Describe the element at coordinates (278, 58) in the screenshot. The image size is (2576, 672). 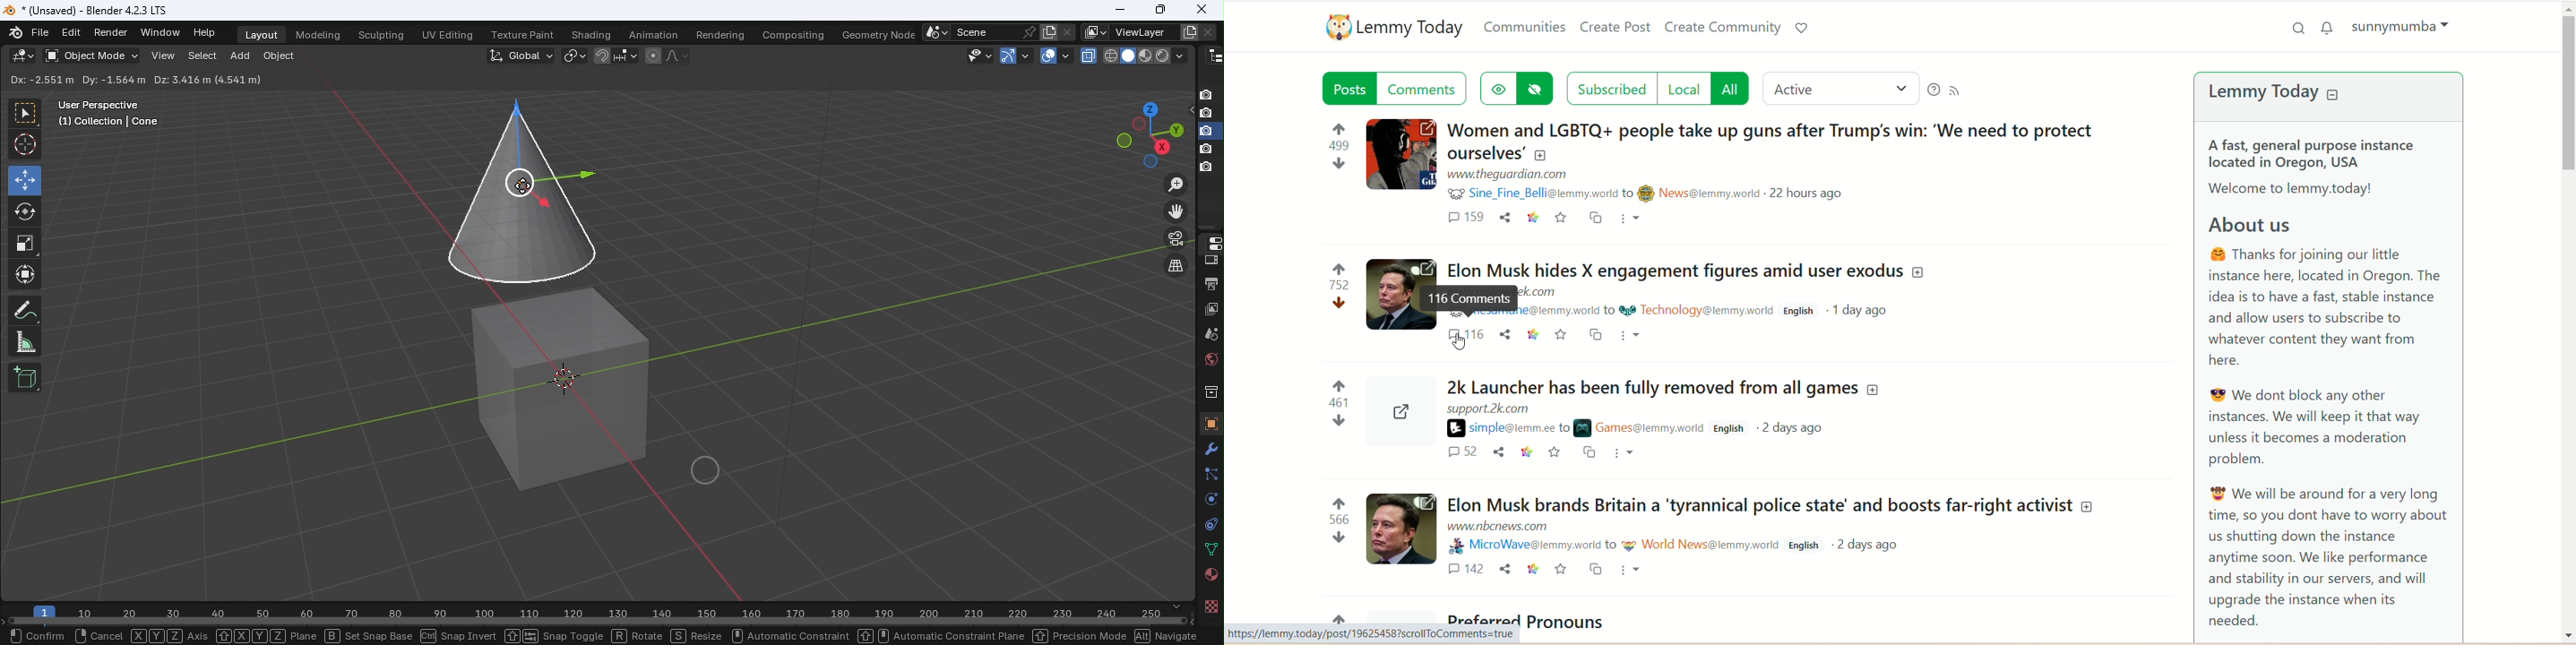
I see `Object` at that location.